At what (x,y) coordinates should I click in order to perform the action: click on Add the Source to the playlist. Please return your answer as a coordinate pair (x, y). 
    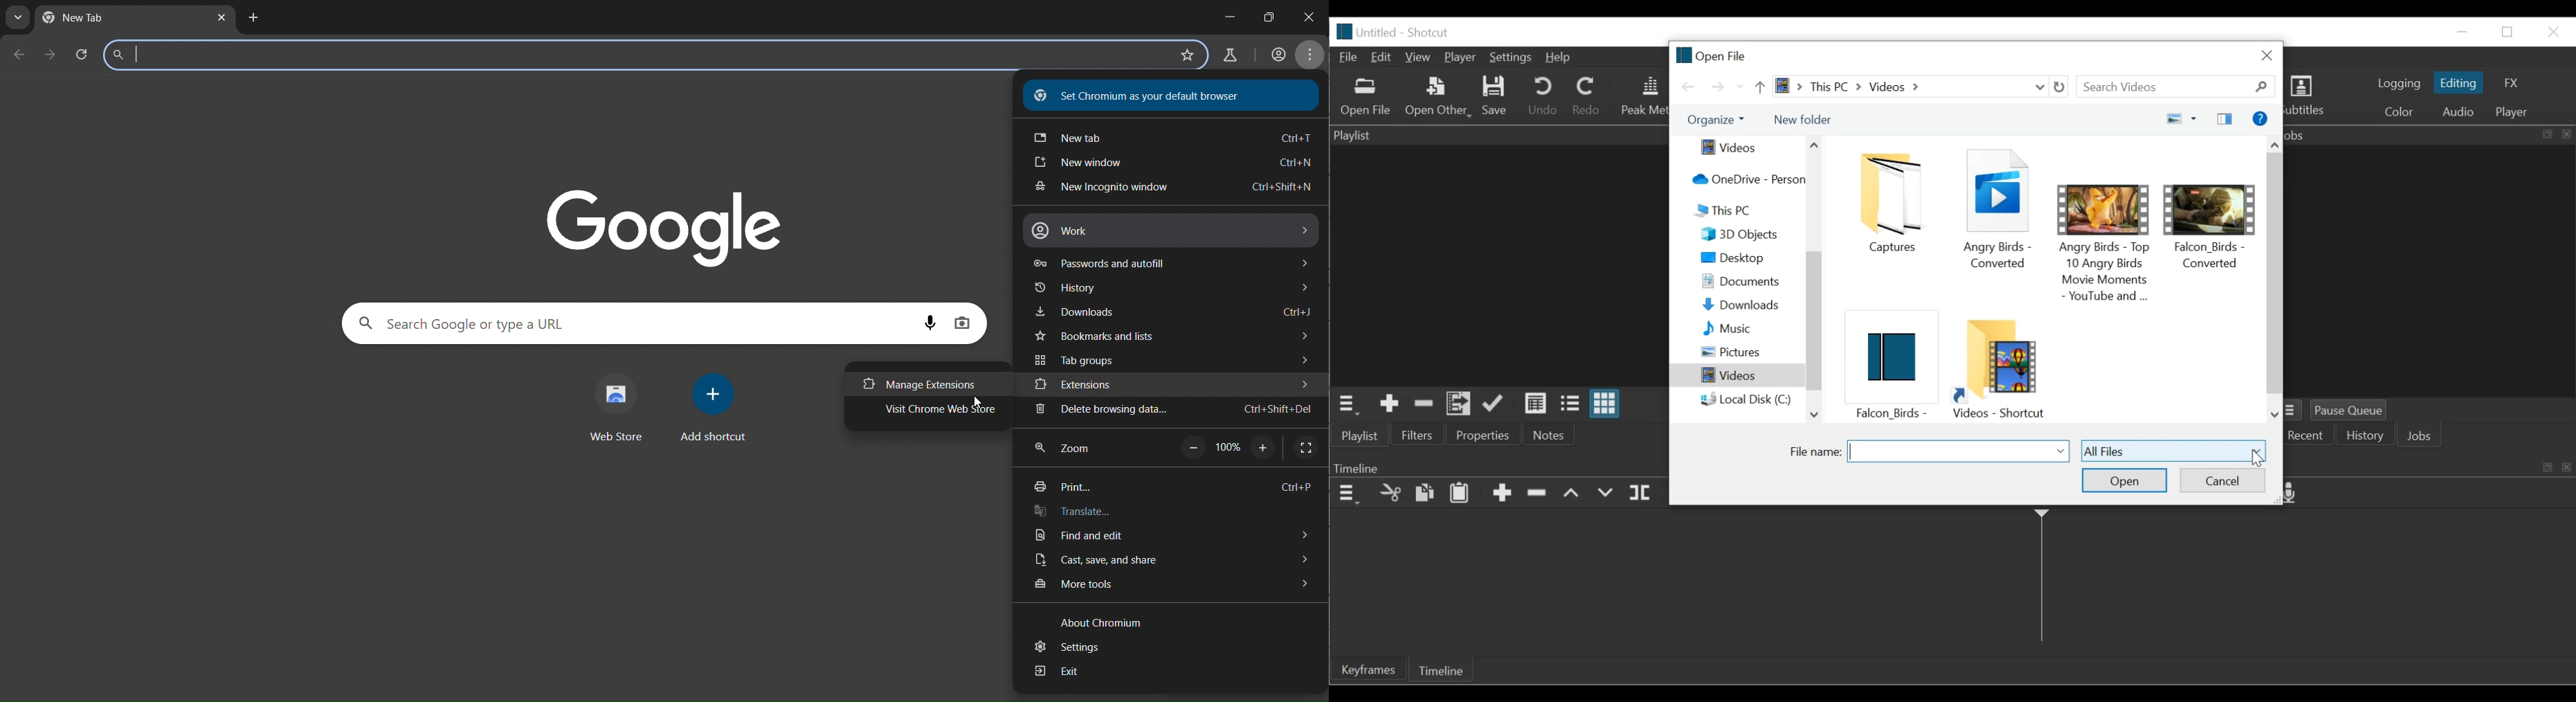
    Looking at the image, I should click on (1389, 404).